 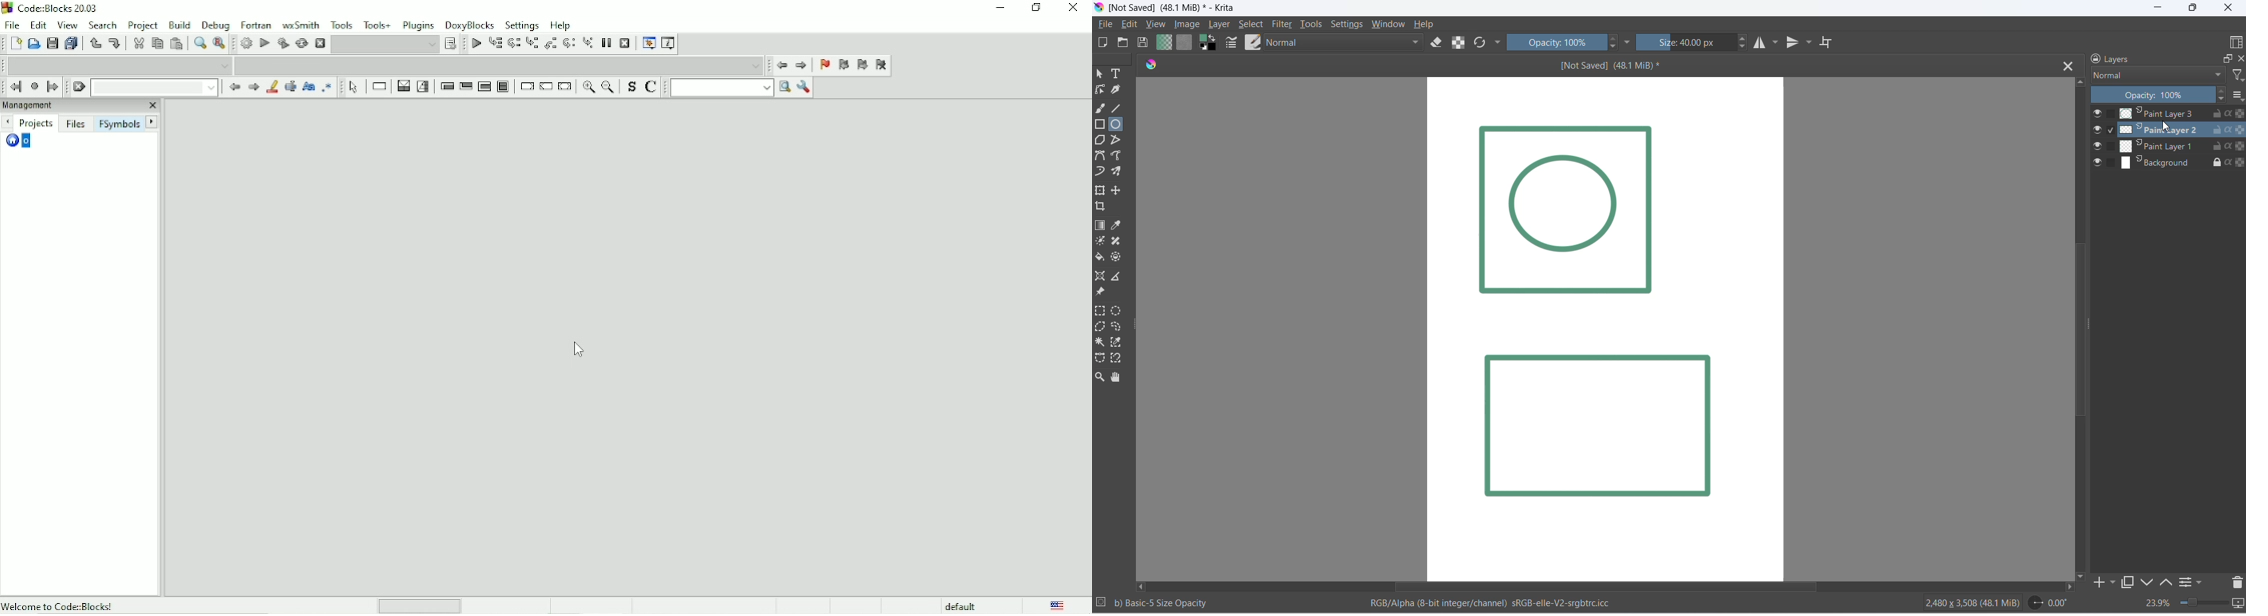 What do you see at coordinates (579, 352) in the screenshot?
I see `Cursor` at bounding box center [579, 352].